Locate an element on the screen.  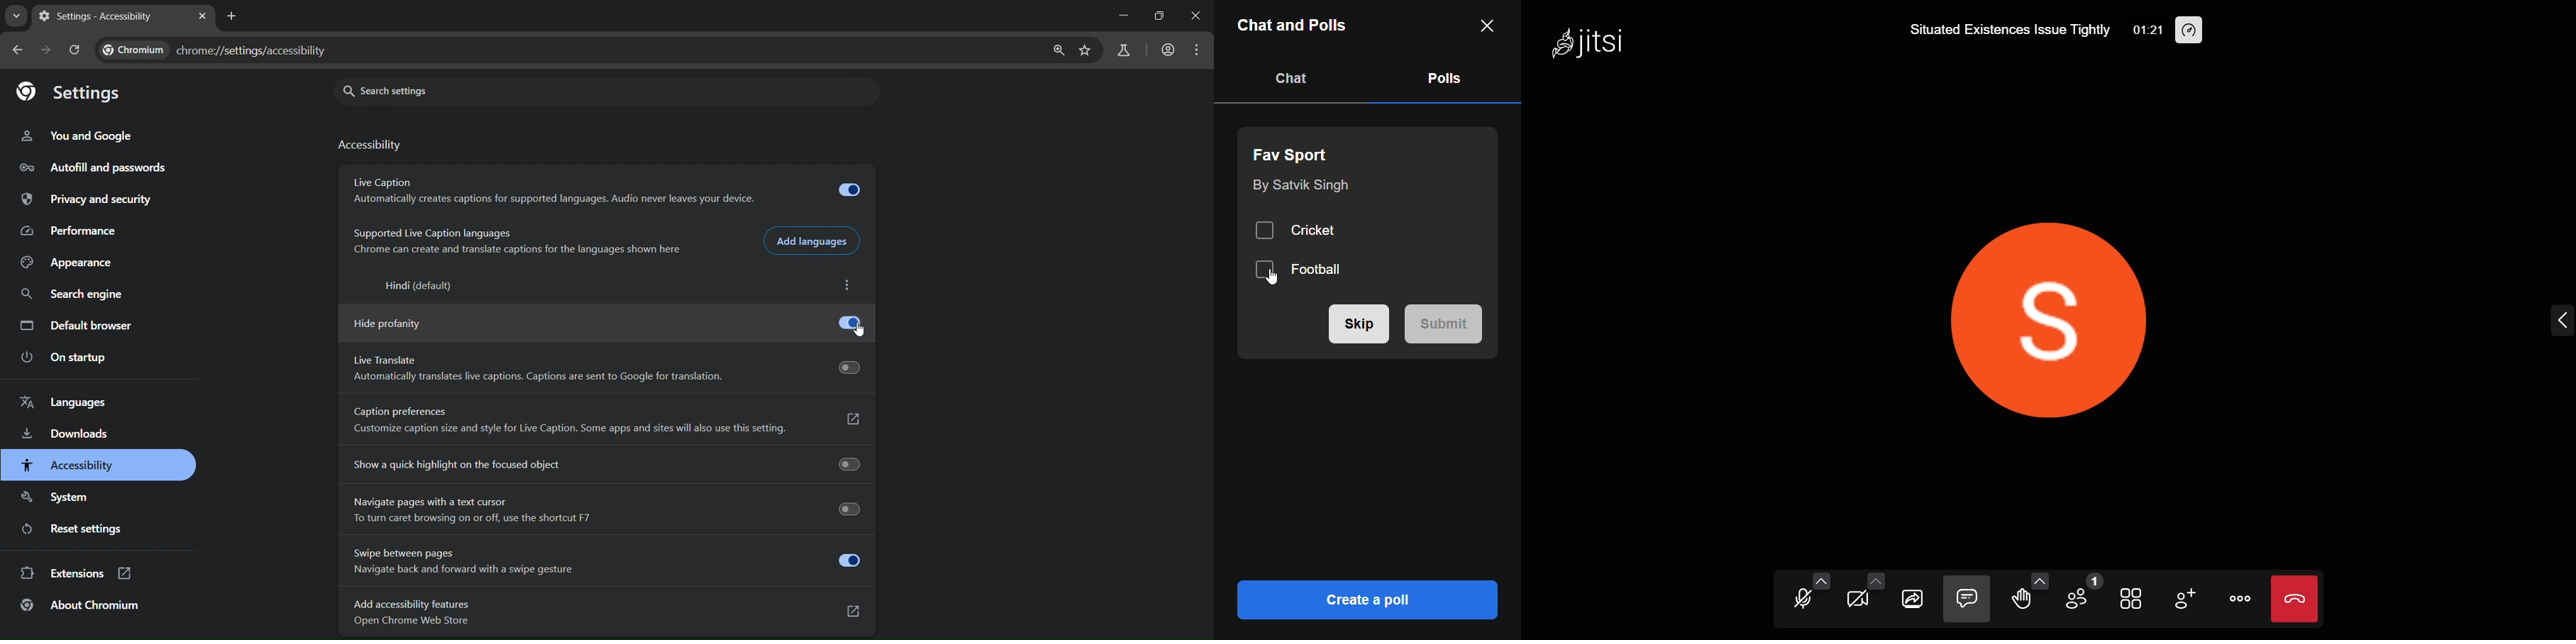
chats and polls is located at coordinates (1295, 26).